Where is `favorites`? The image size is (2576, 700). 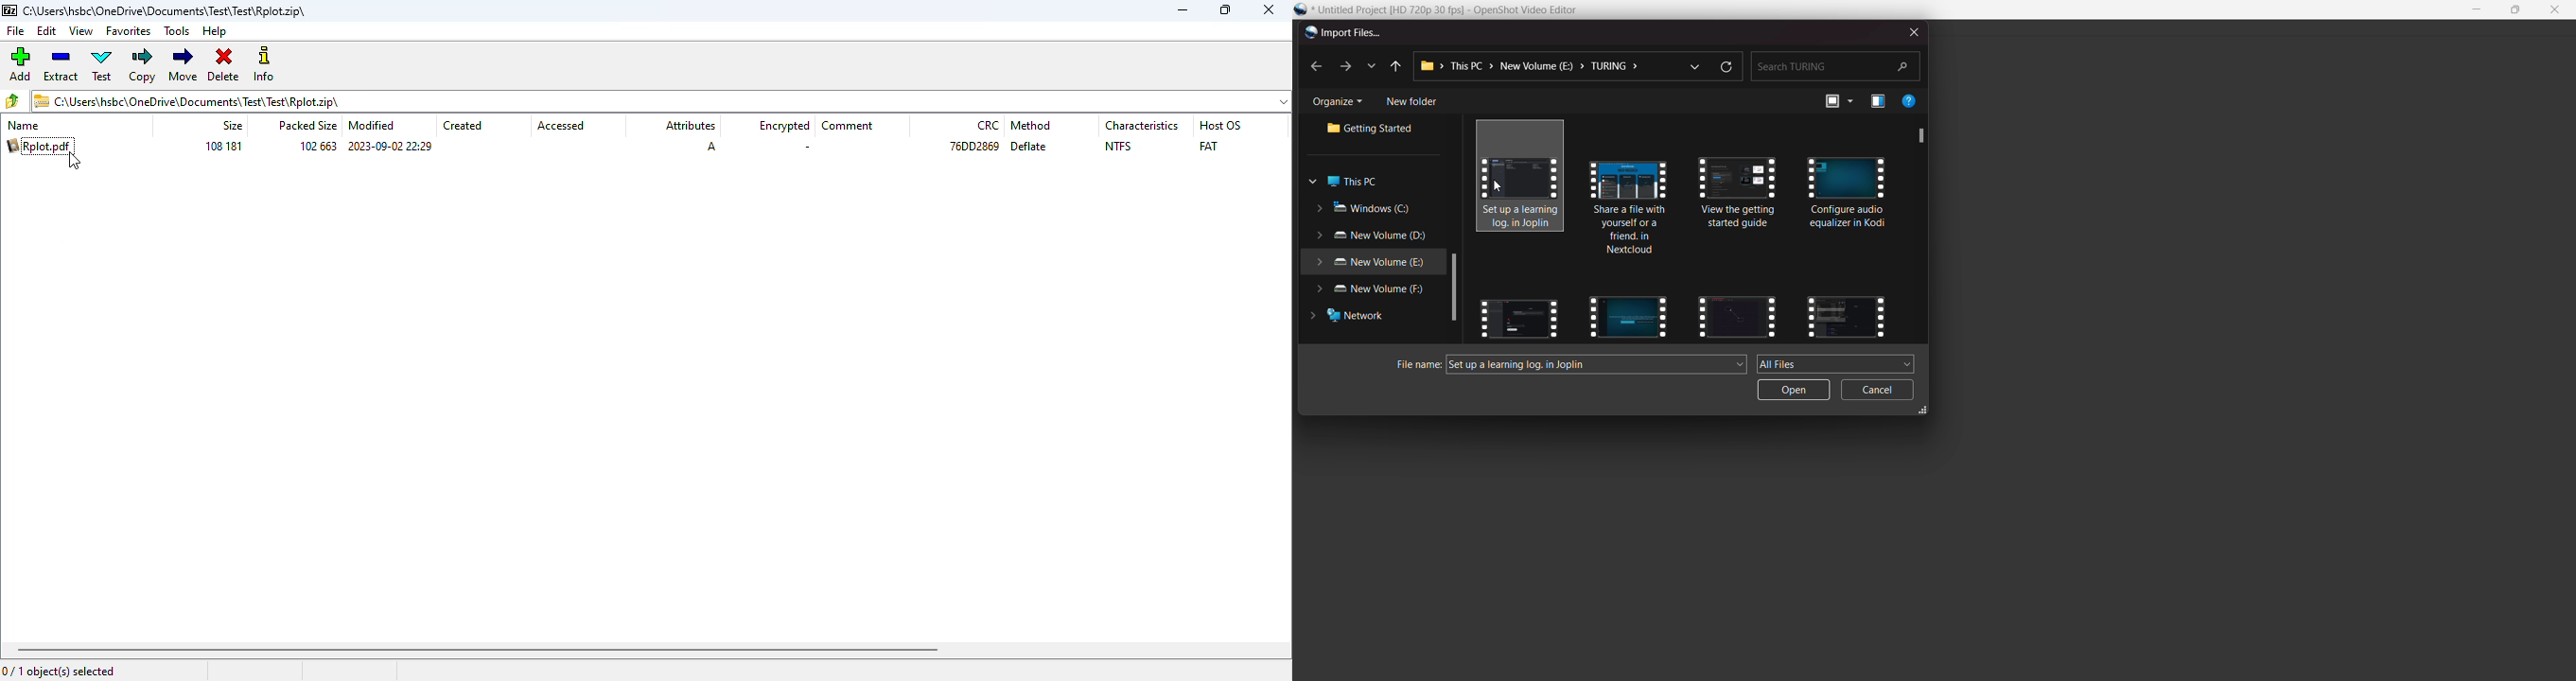 favorites is located at coordinates (130, 31).